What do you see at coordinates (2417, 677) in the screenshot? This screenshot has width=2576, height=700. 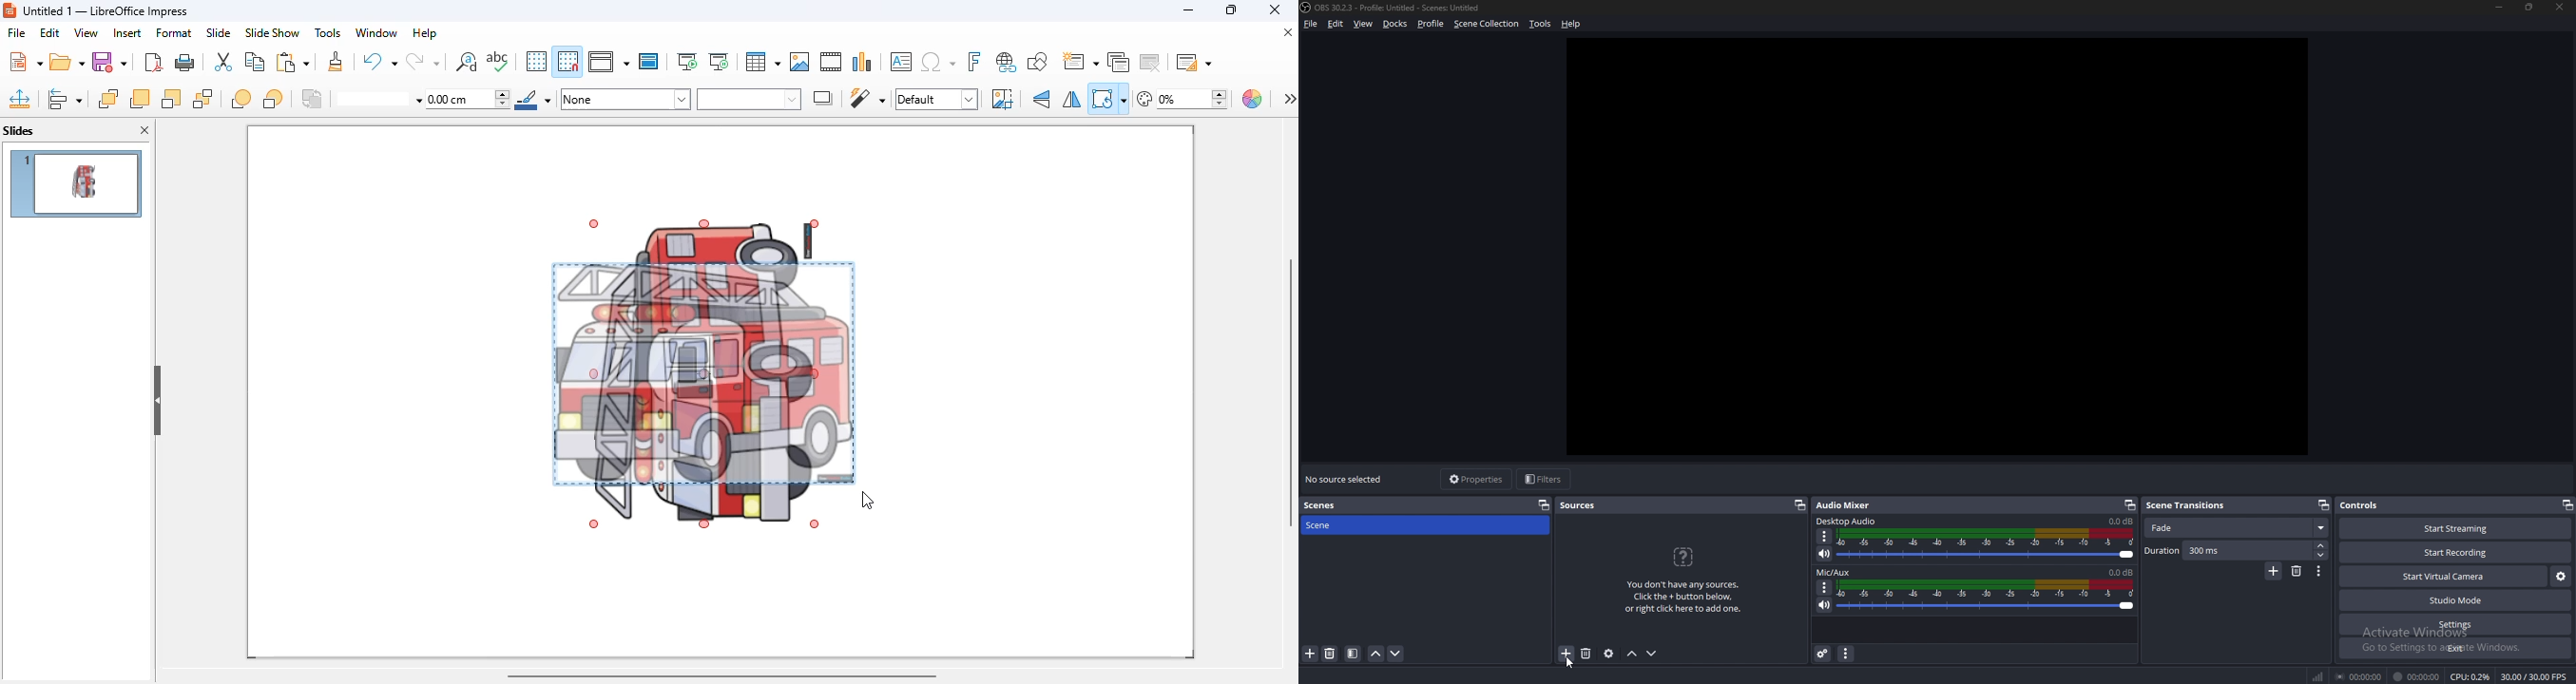 I see `00:00:00` at bounding box center [2417, 677].